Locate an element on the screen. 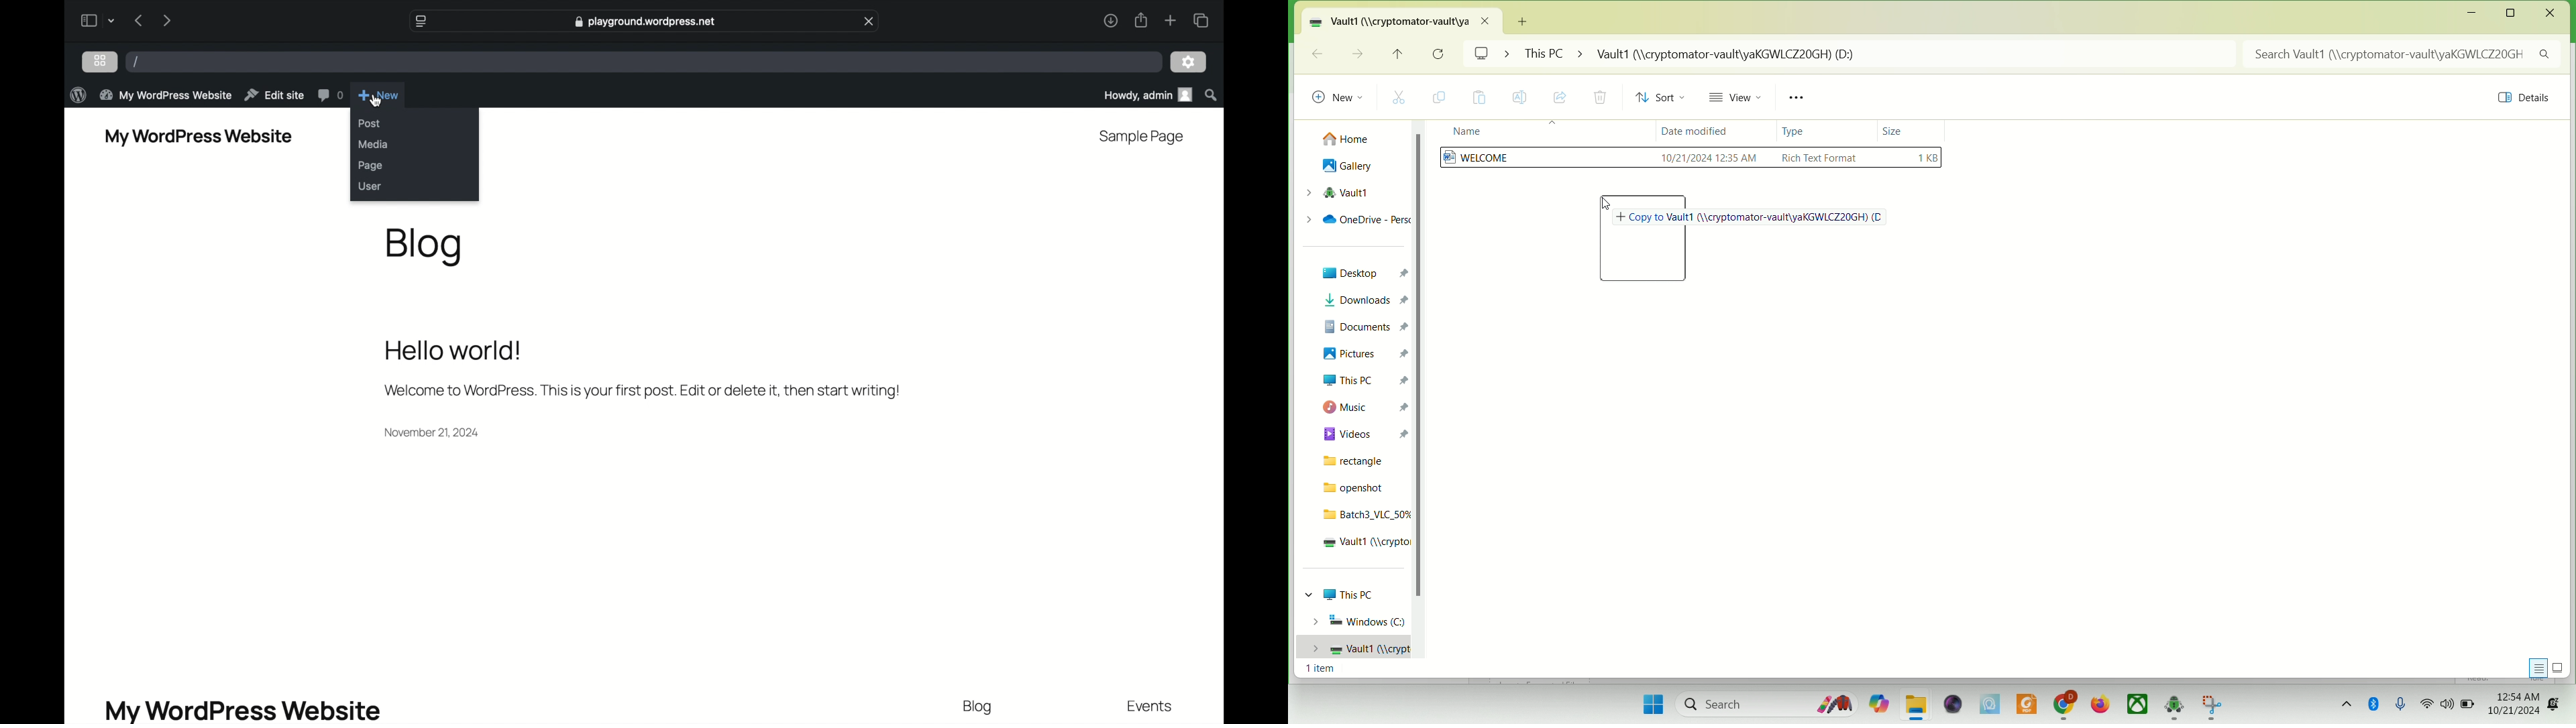 The height and width of the screenshot is (728, 2576). folder is located at coordinates (1917, 705).